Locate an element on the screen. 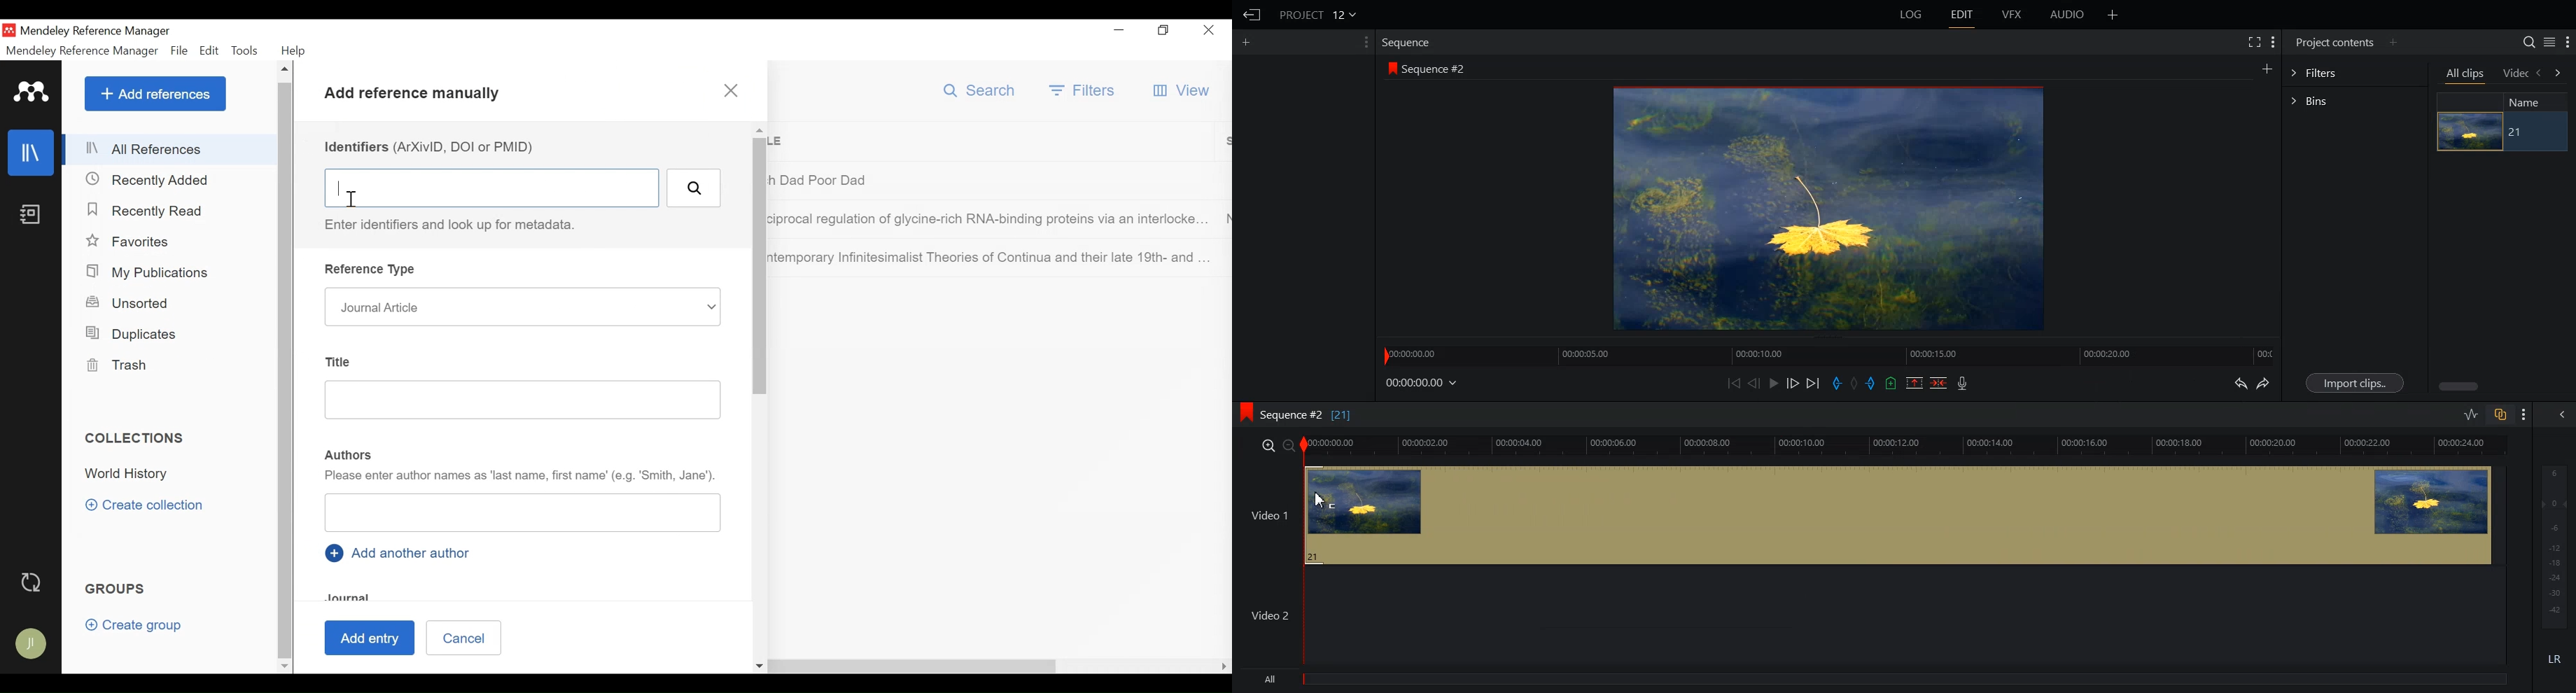  Mendeley Desktop icon is located at coordinates (8, 30).